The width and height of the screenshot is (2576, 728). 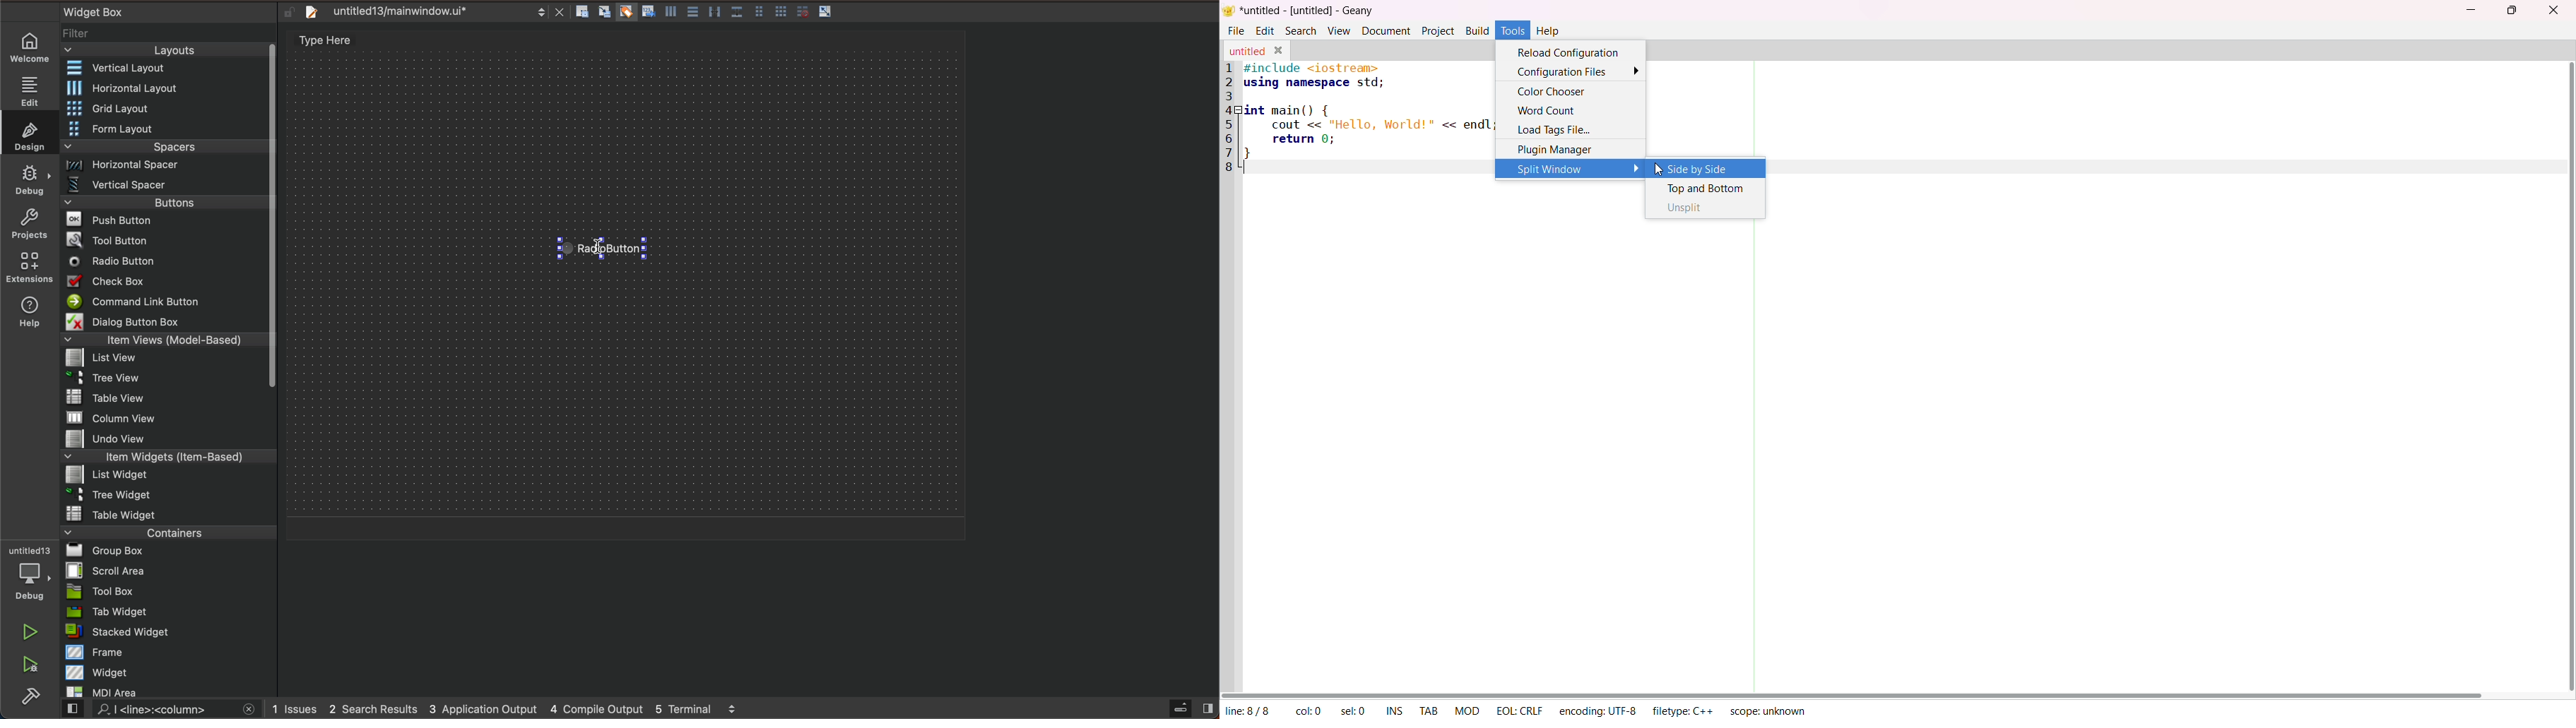 I want to click on command line, so click(x=165, y=303).